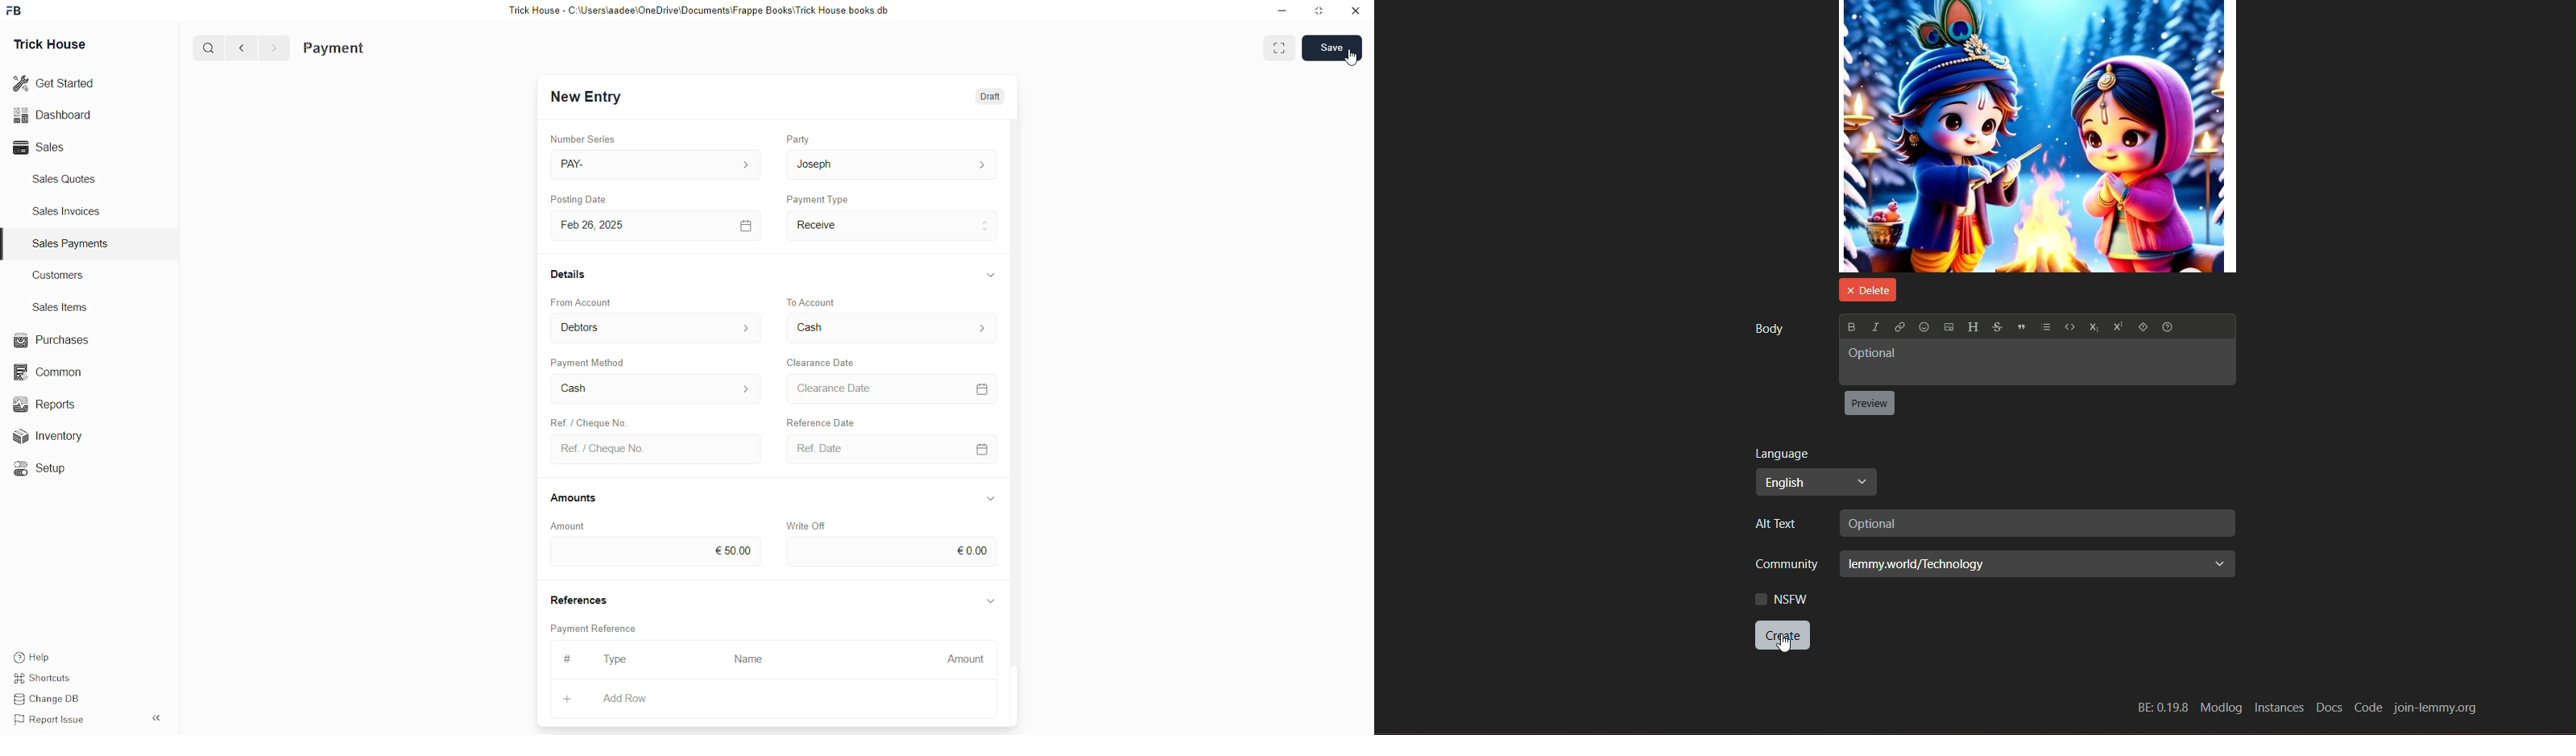 Image resolution: width=2576 pixels, height=756 pixels. I want to click on Feb 26, 2025, so click(659, 226).